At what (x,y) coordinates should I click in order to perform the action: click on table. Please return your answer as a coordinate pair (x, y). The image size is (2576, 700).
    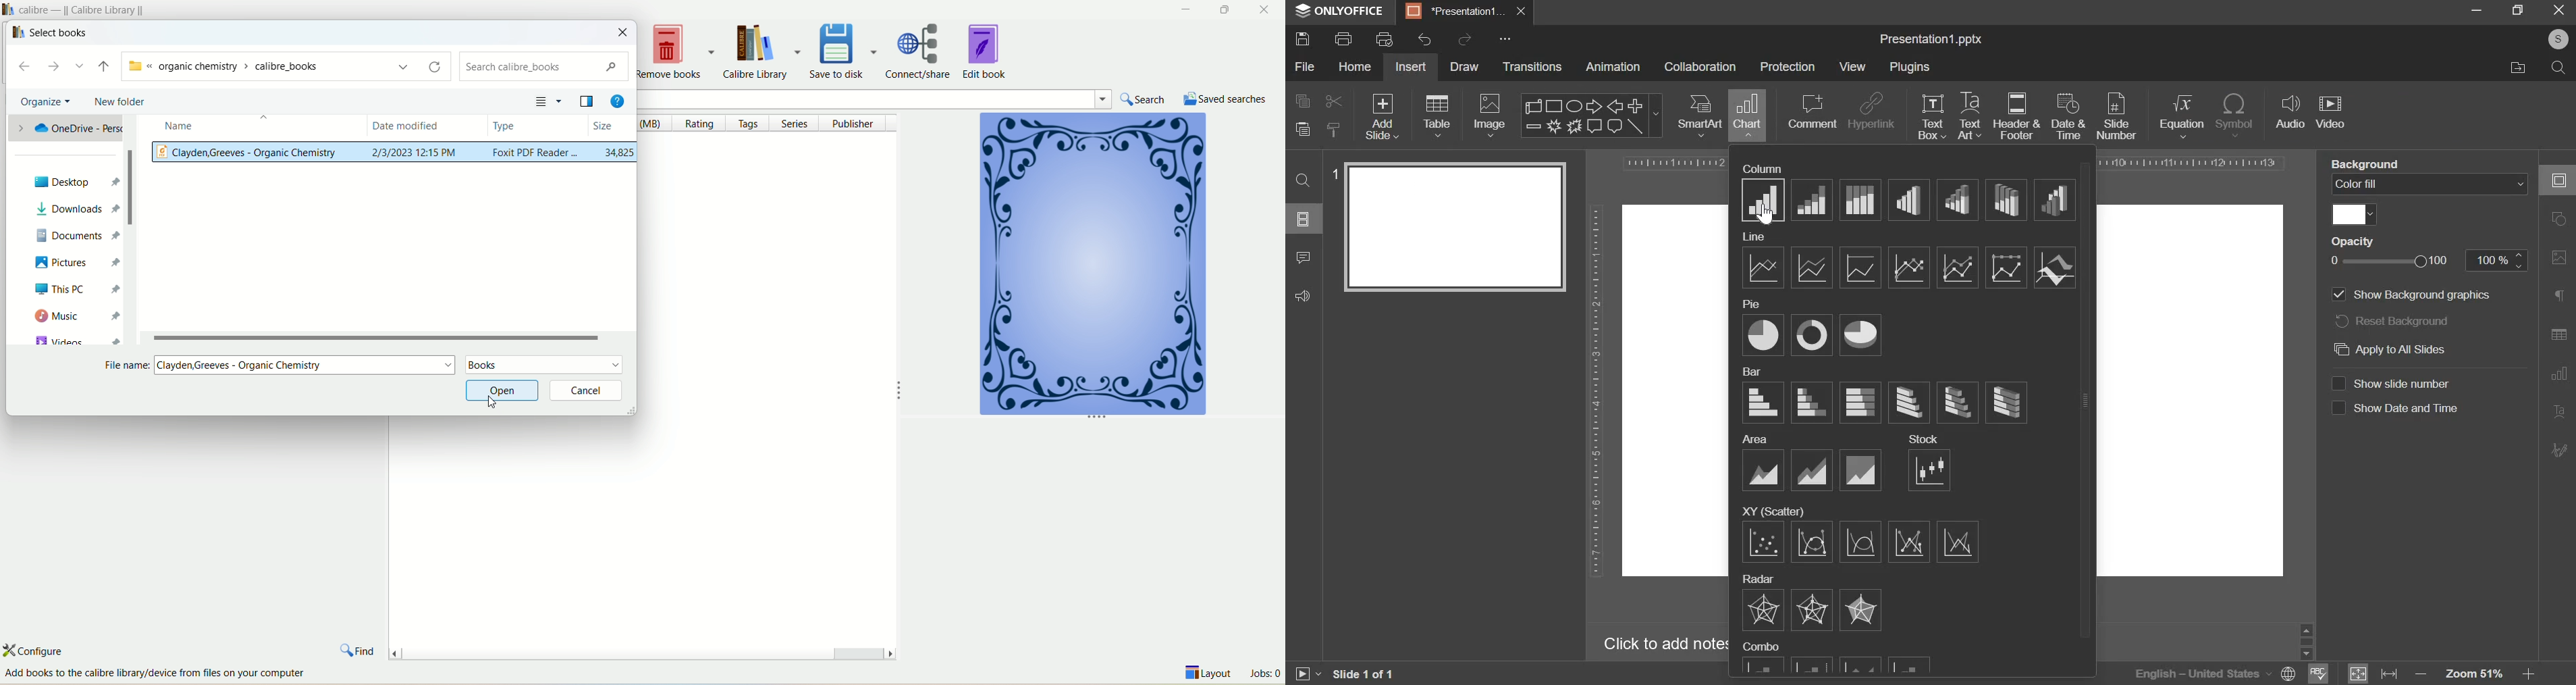
    Looking at the image, I should click on (1435, 115).